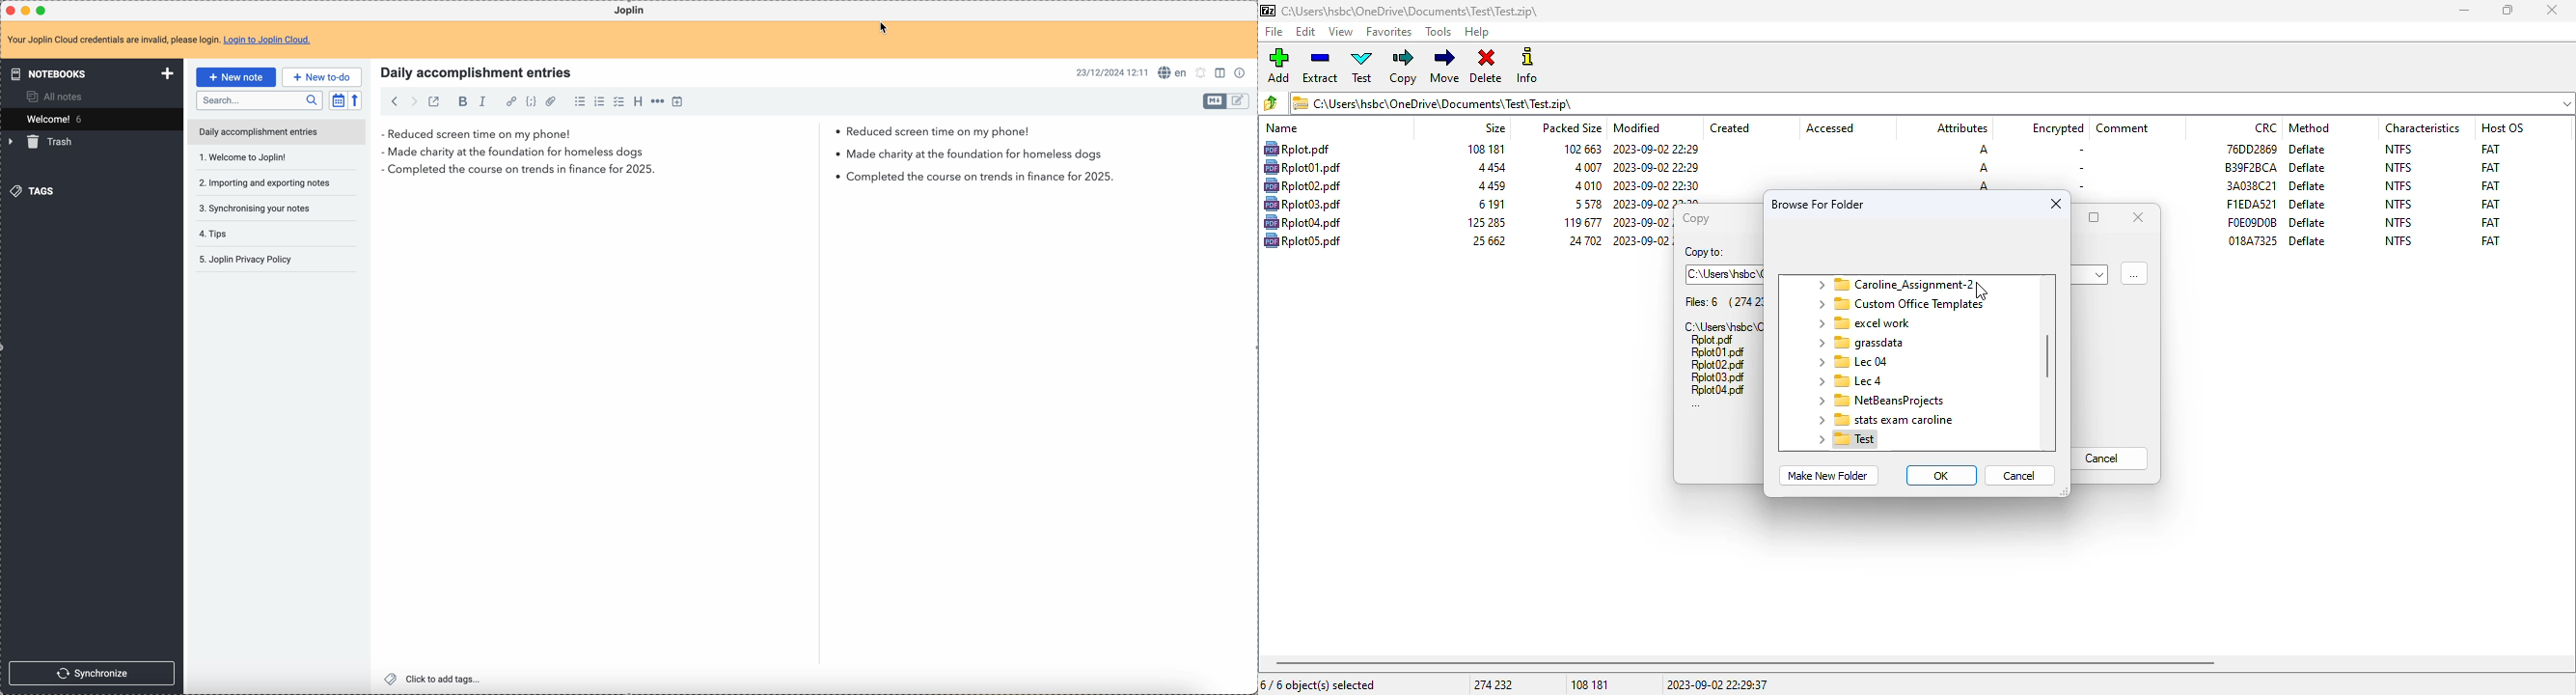 Image resolution: width=2576 pixels, height=700 pixels. What do you see at coordinates (751, 154) in the screenshot?
I see `made charity at the foundation for homeless dog` at bounding box center [751, 154].